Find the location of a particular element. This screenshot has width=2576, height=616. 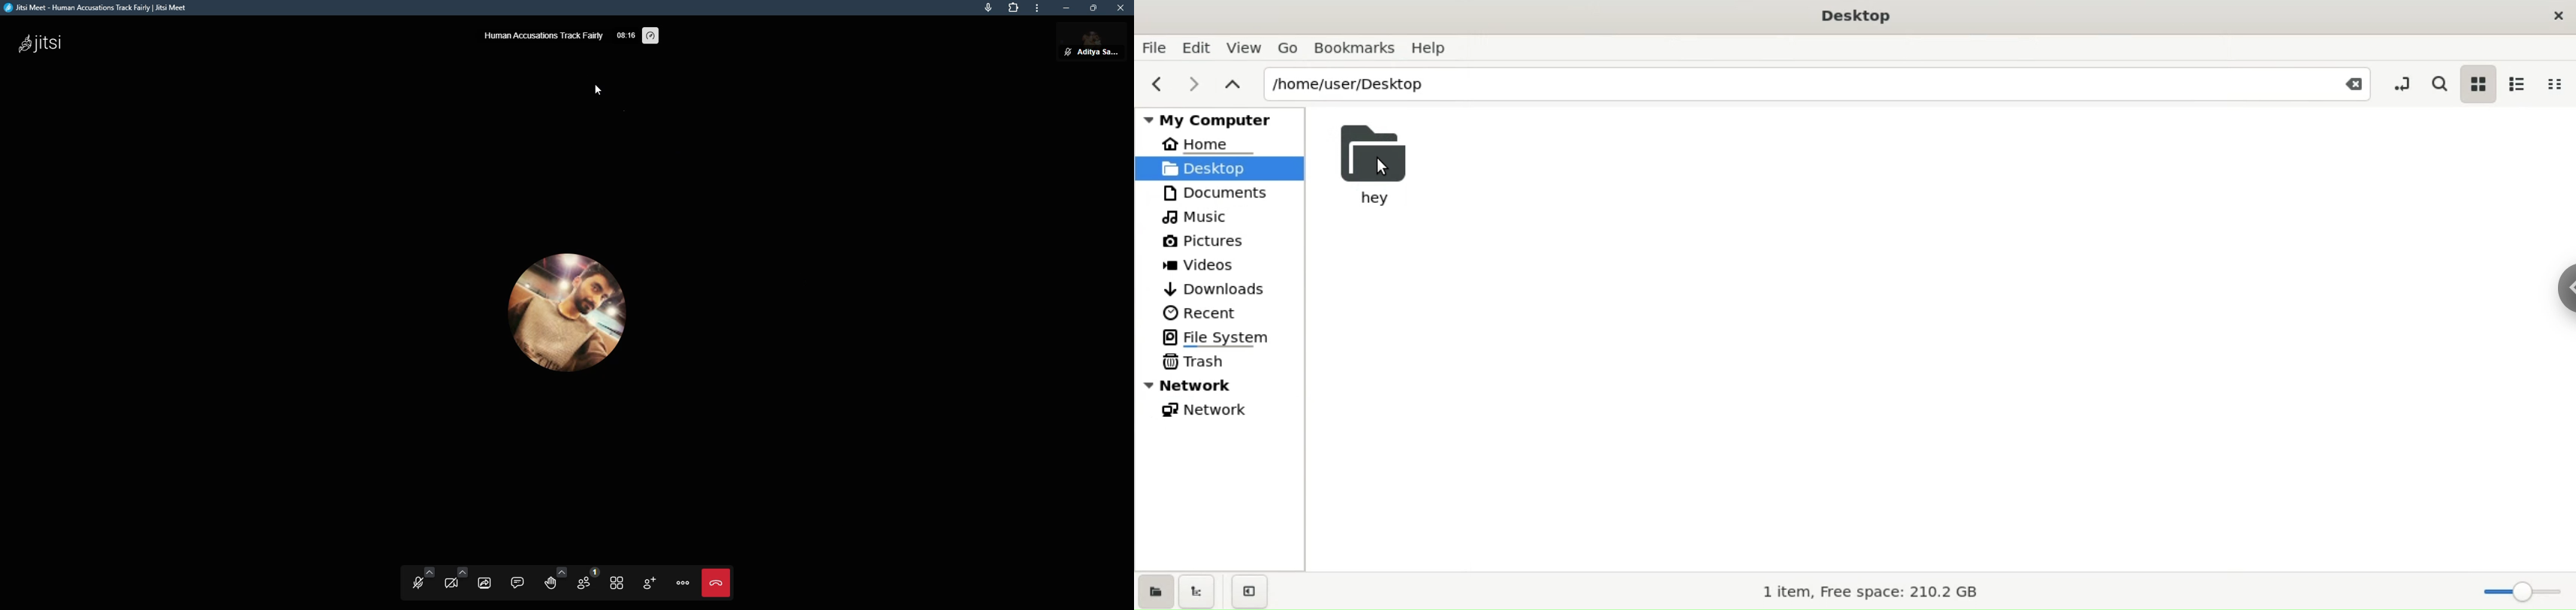

muted is located at coordinates (1086, 41).